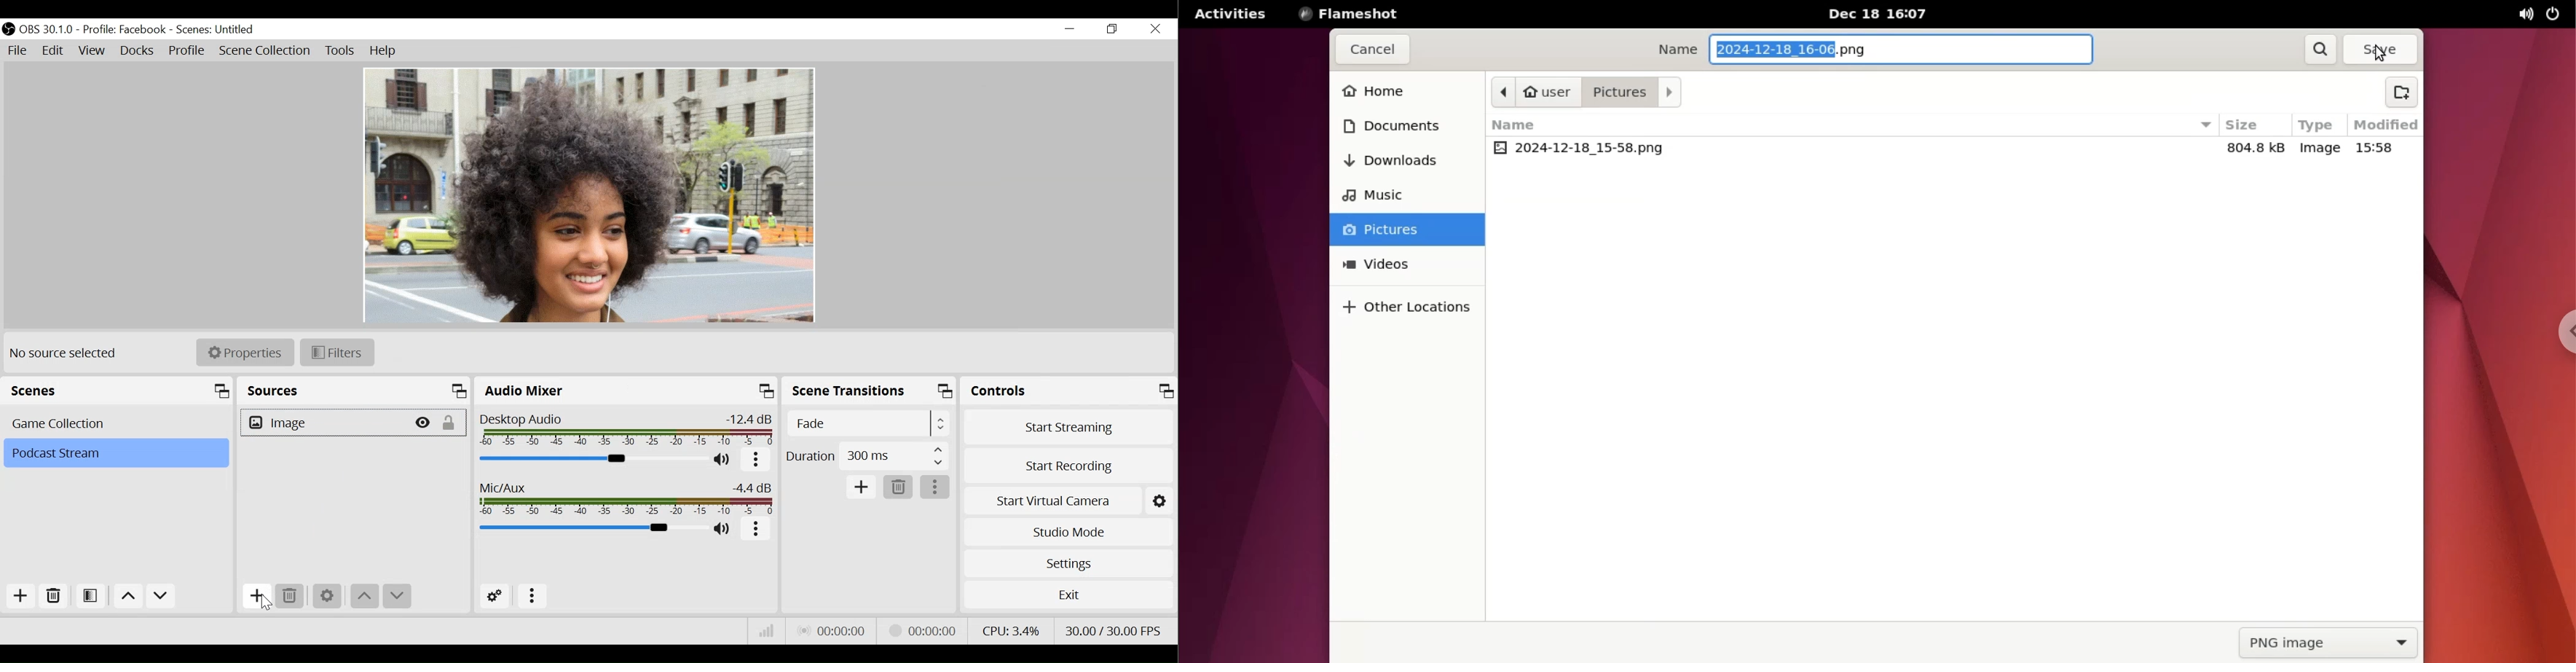 This screenshot has width=2576, height=672. I want to click on Duration, so click(867, 458).